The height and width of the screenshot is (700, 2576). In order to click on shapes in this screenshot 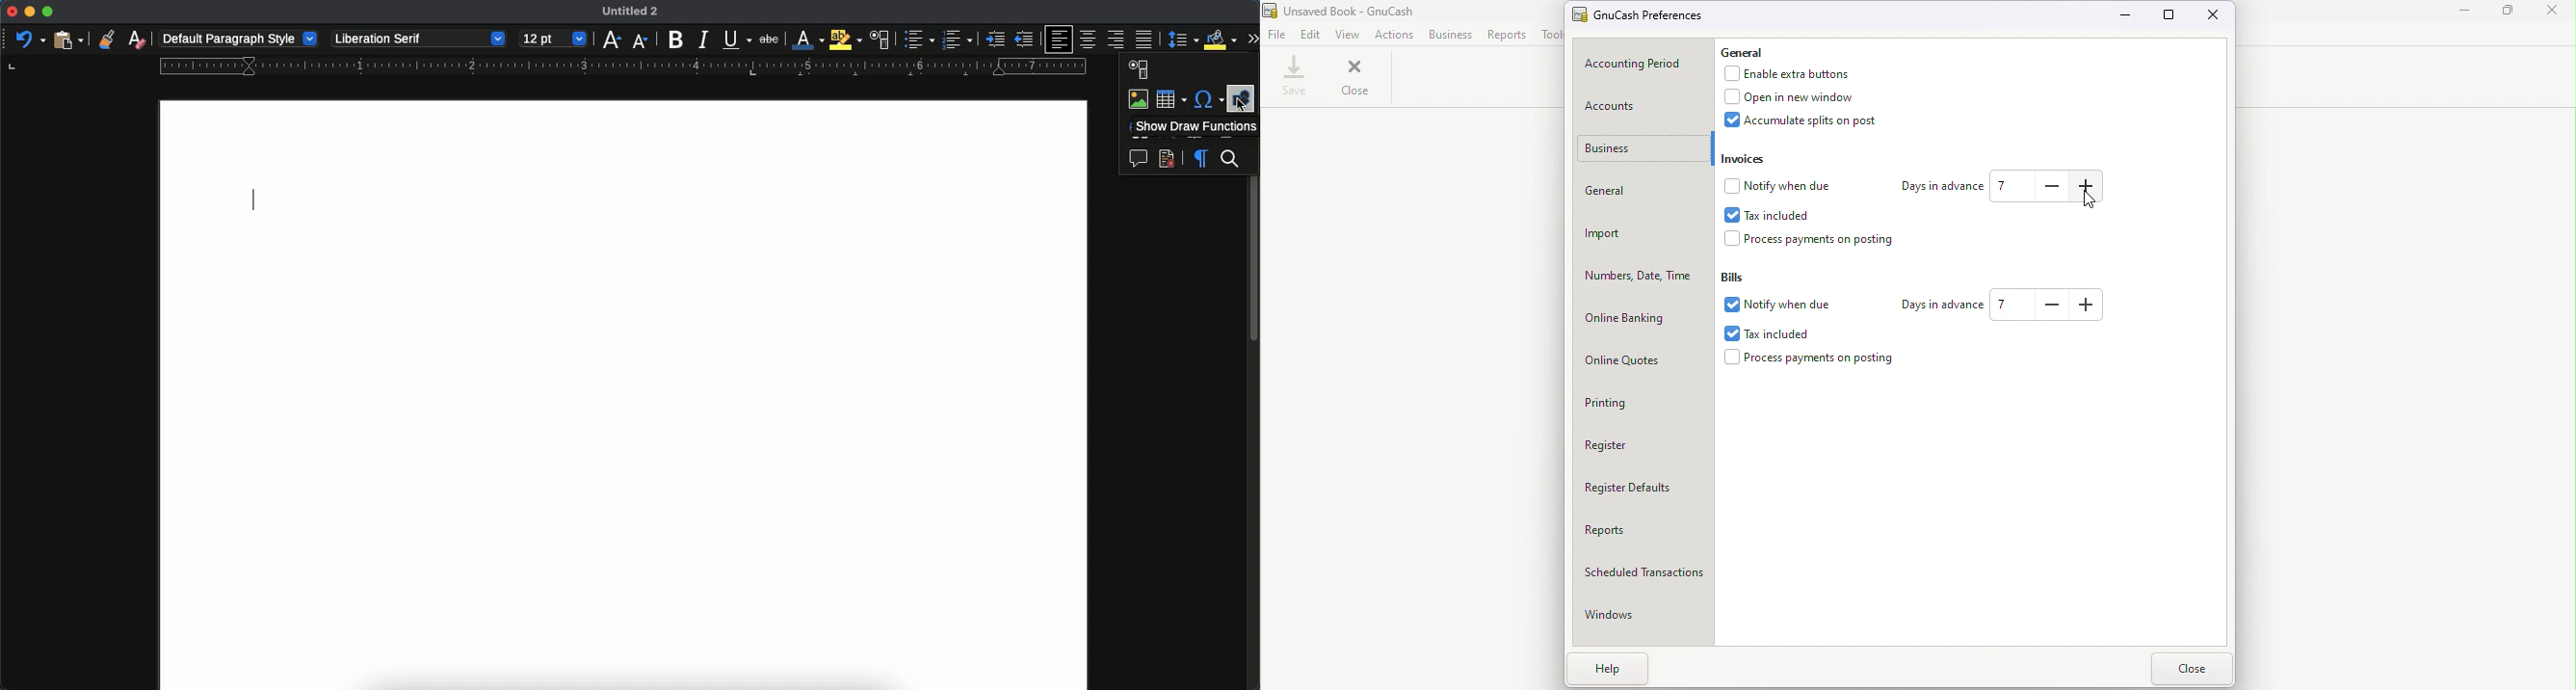, I will do `click(1240, 92)`.